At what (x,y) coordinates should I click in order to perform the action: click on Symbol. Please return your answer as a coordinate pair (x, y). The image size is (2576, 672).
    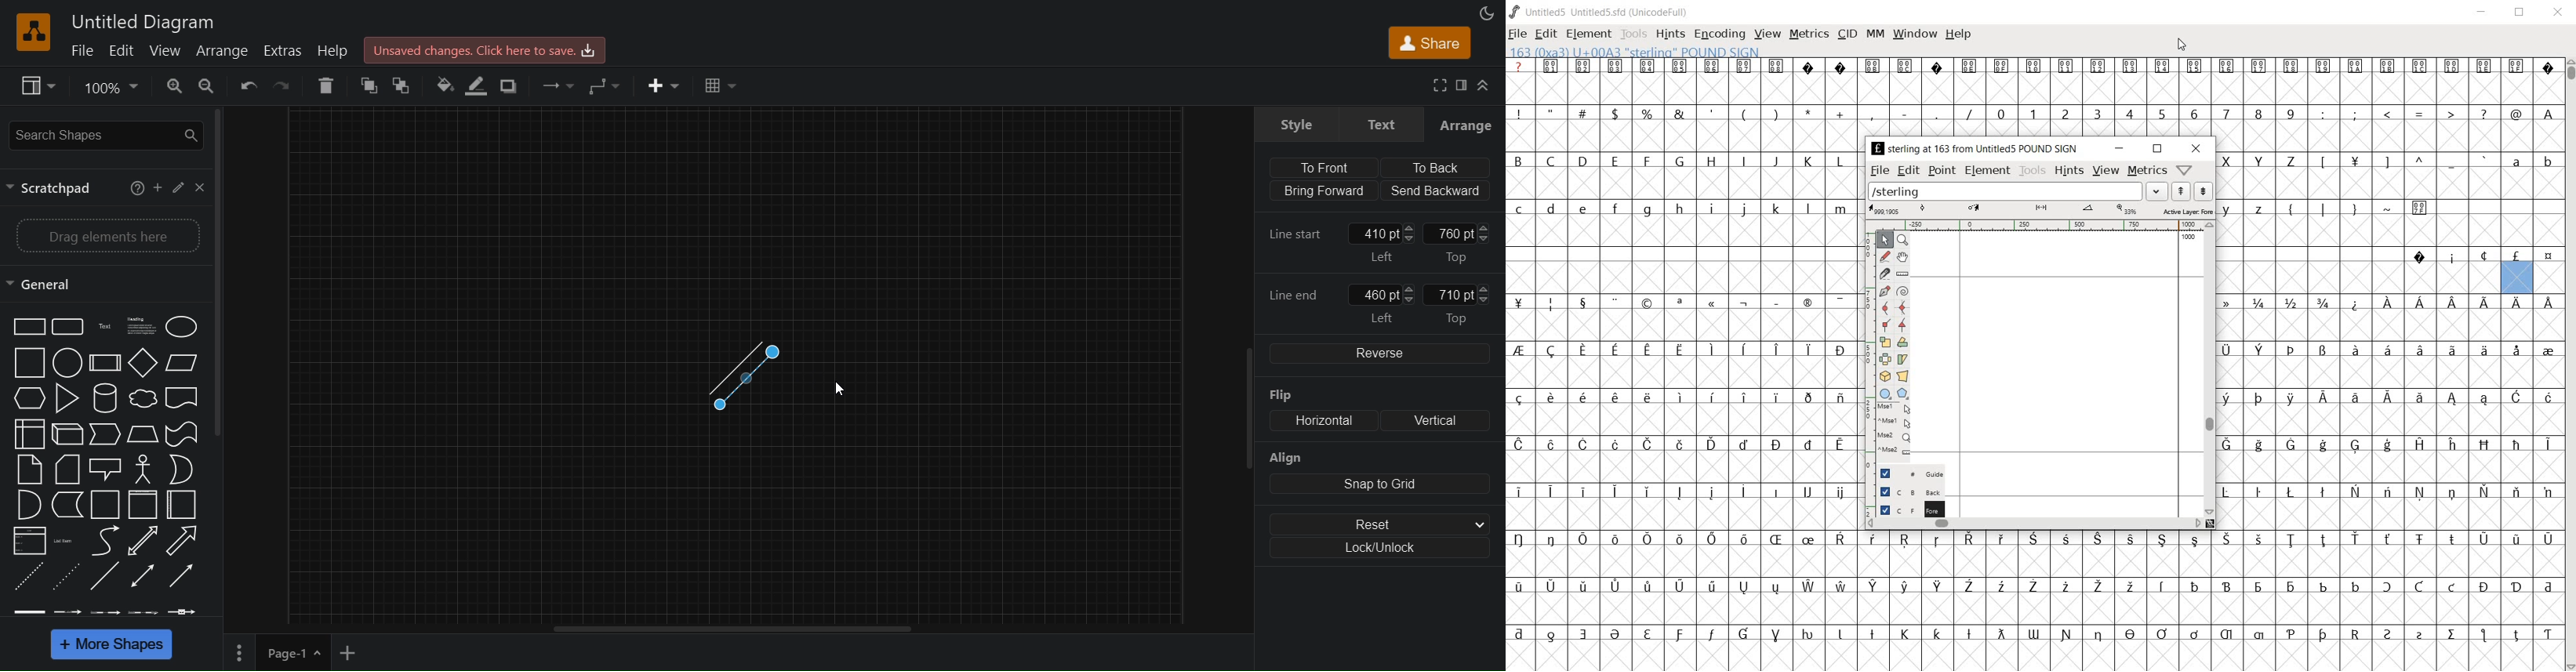
    Looking at the image, I should click on (2228, 66).